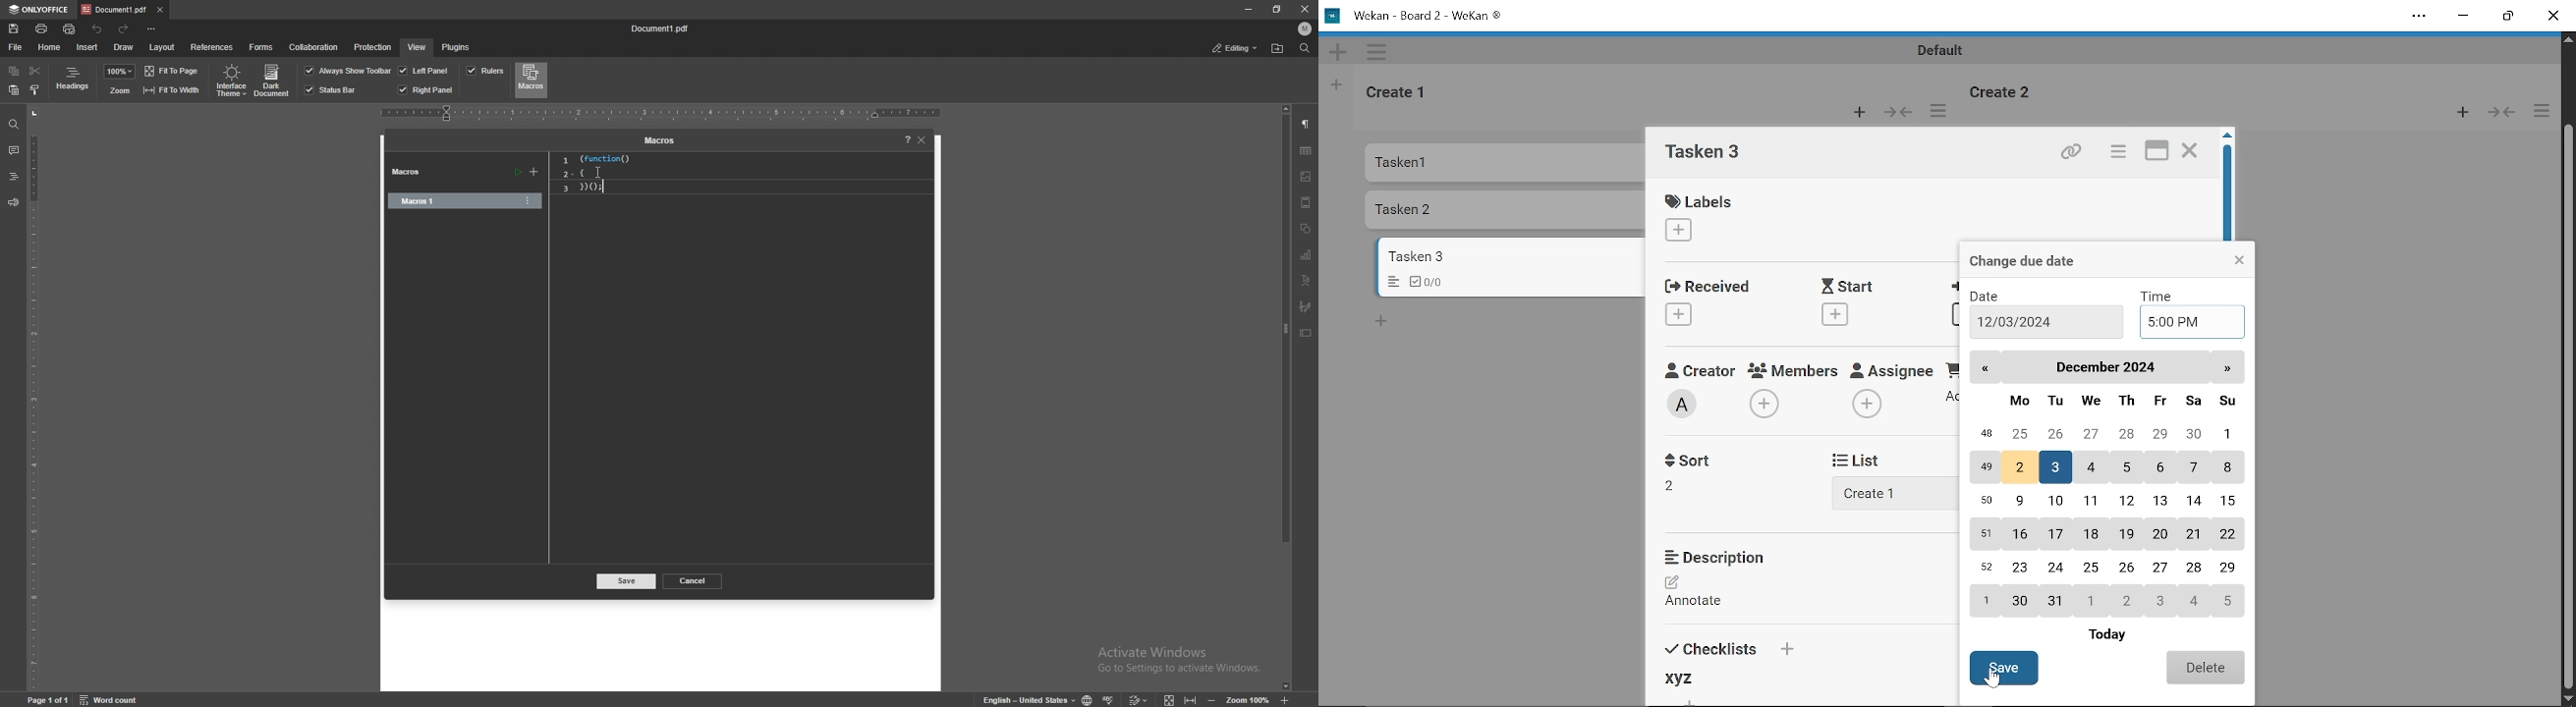 The image size is (2576, 728). Describe the element at coordinates (1448, 210) in the screenshot. I see `Tasken 2` at that location.